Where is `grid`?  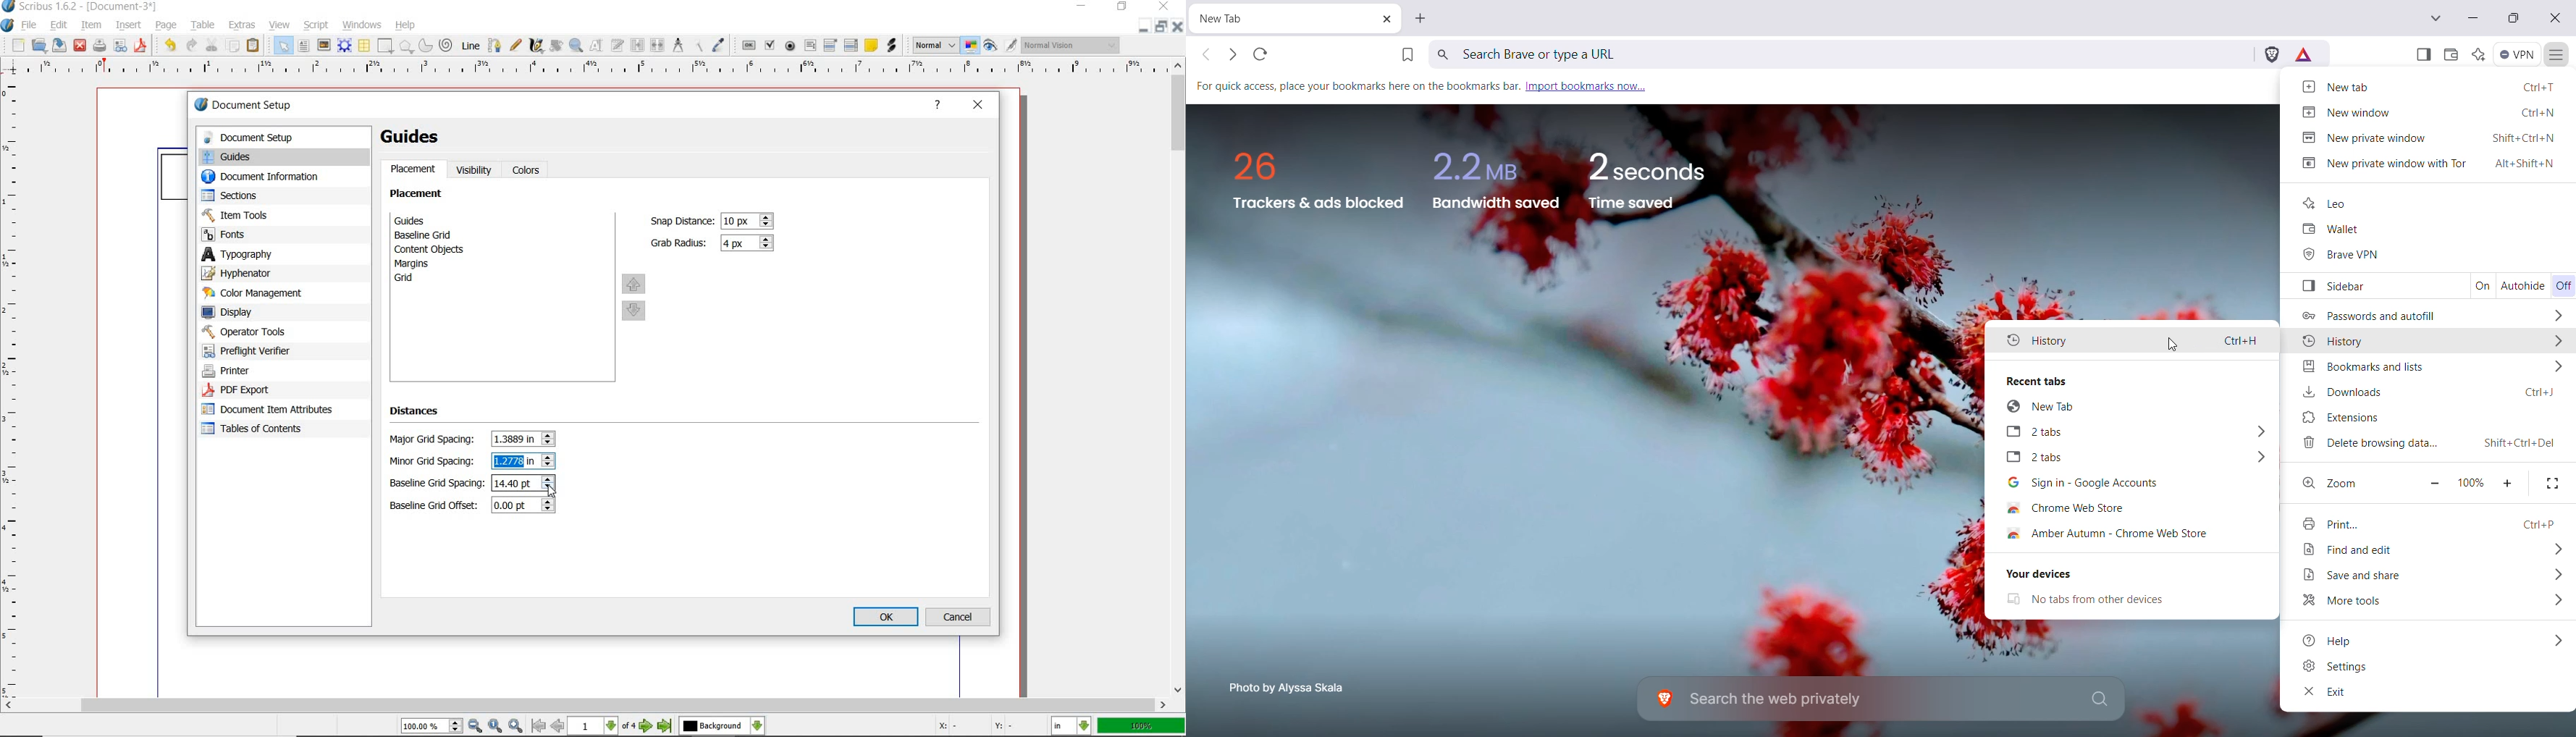 grid is located at coordinates (423, 280).